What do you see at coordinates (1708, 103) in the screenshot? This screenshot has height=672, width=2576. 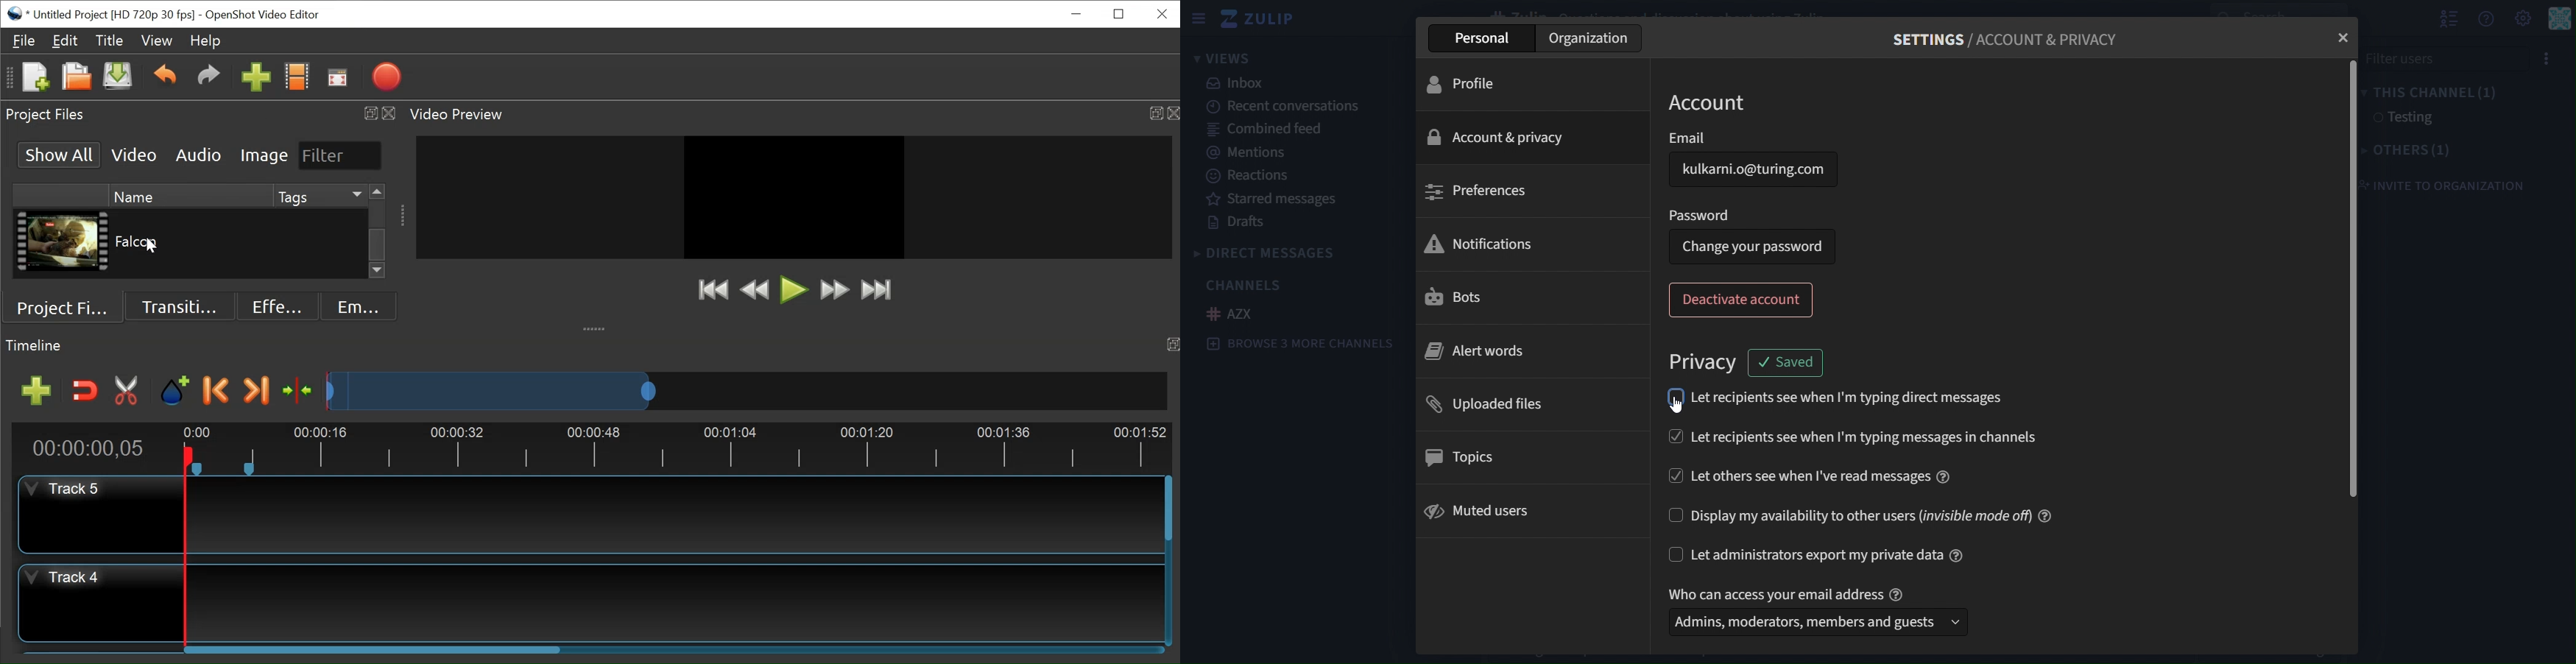 I see `account` at bounding box center [1708, 103].